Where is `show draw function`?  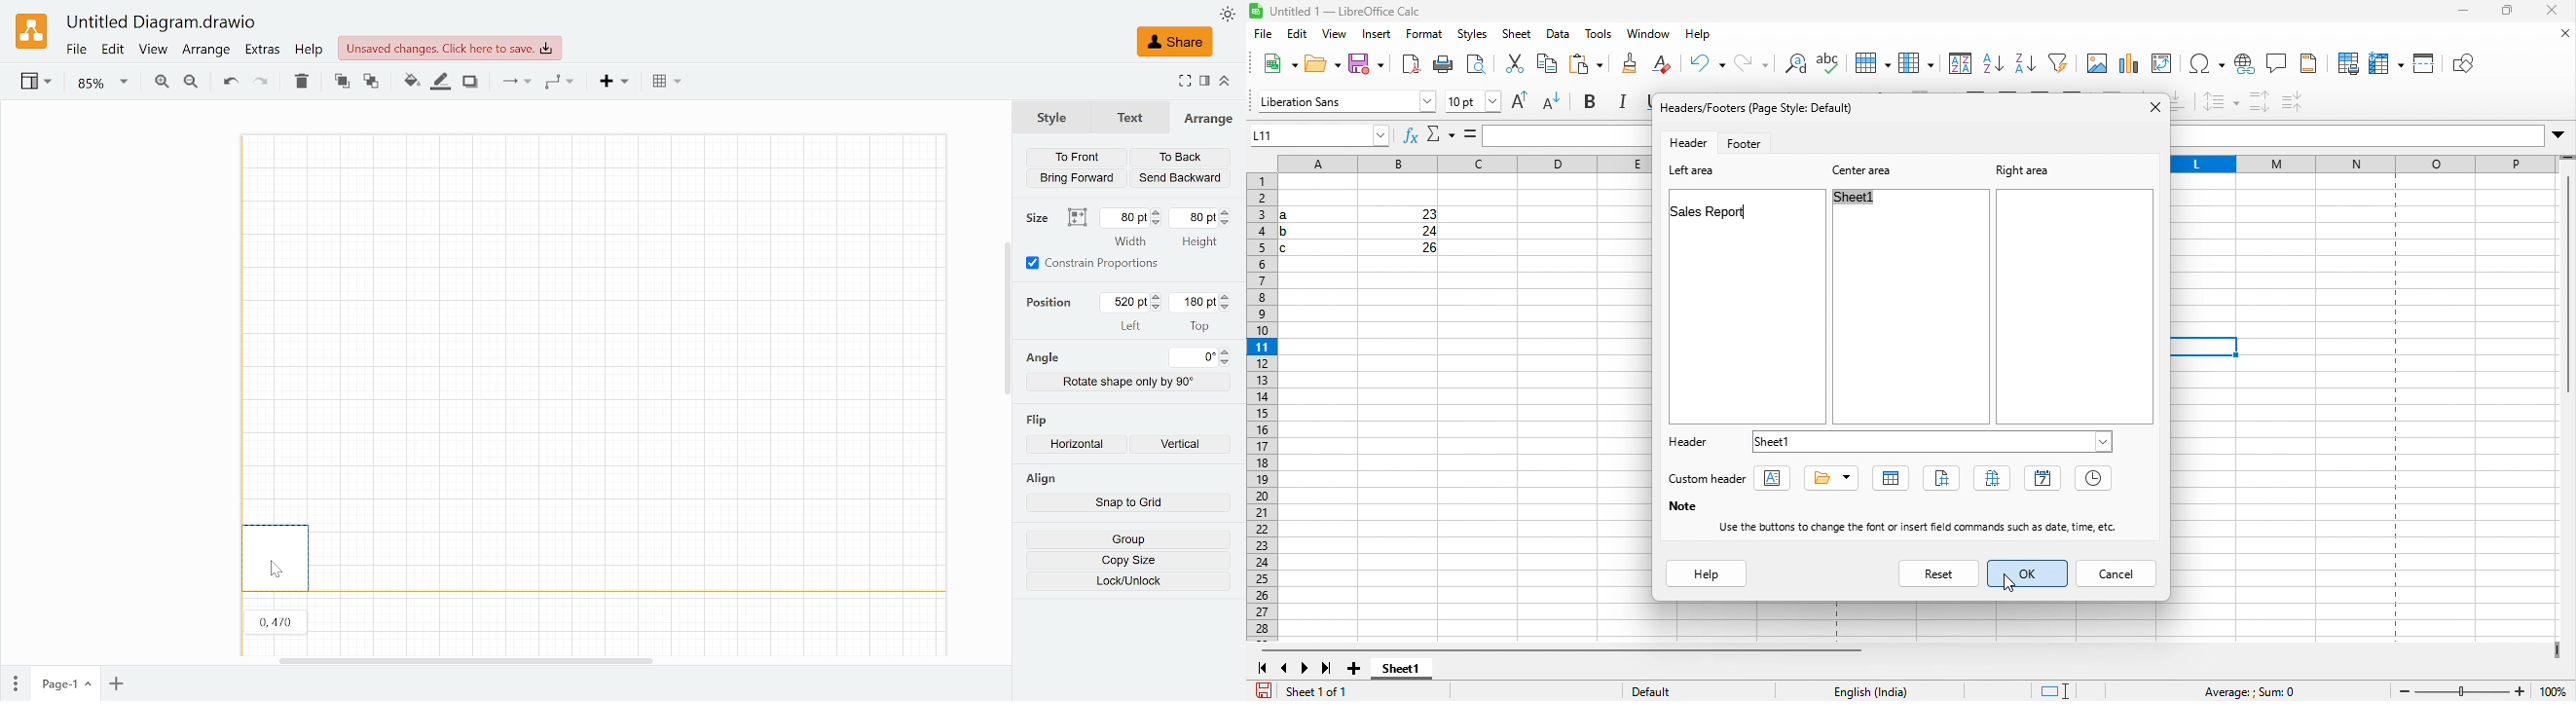
show draw function is located at coordinates (2465, 65).